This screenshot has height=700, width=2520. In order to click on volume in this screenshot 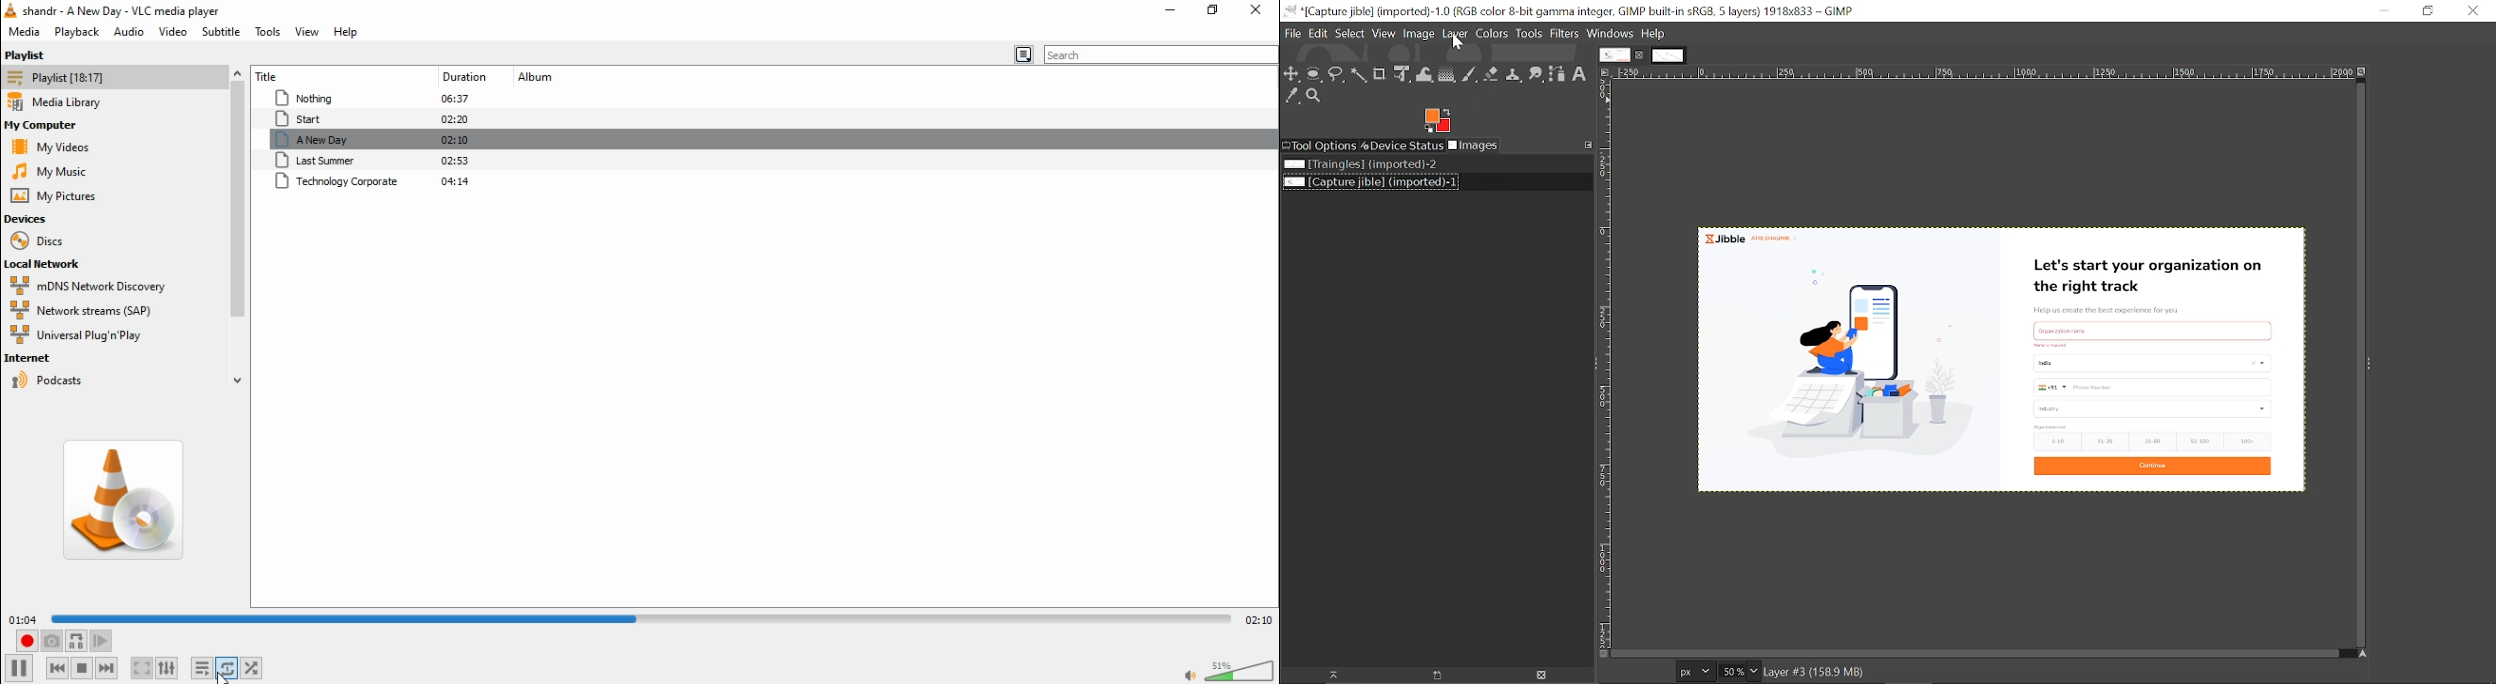, I will do `click(1242, 670)`.